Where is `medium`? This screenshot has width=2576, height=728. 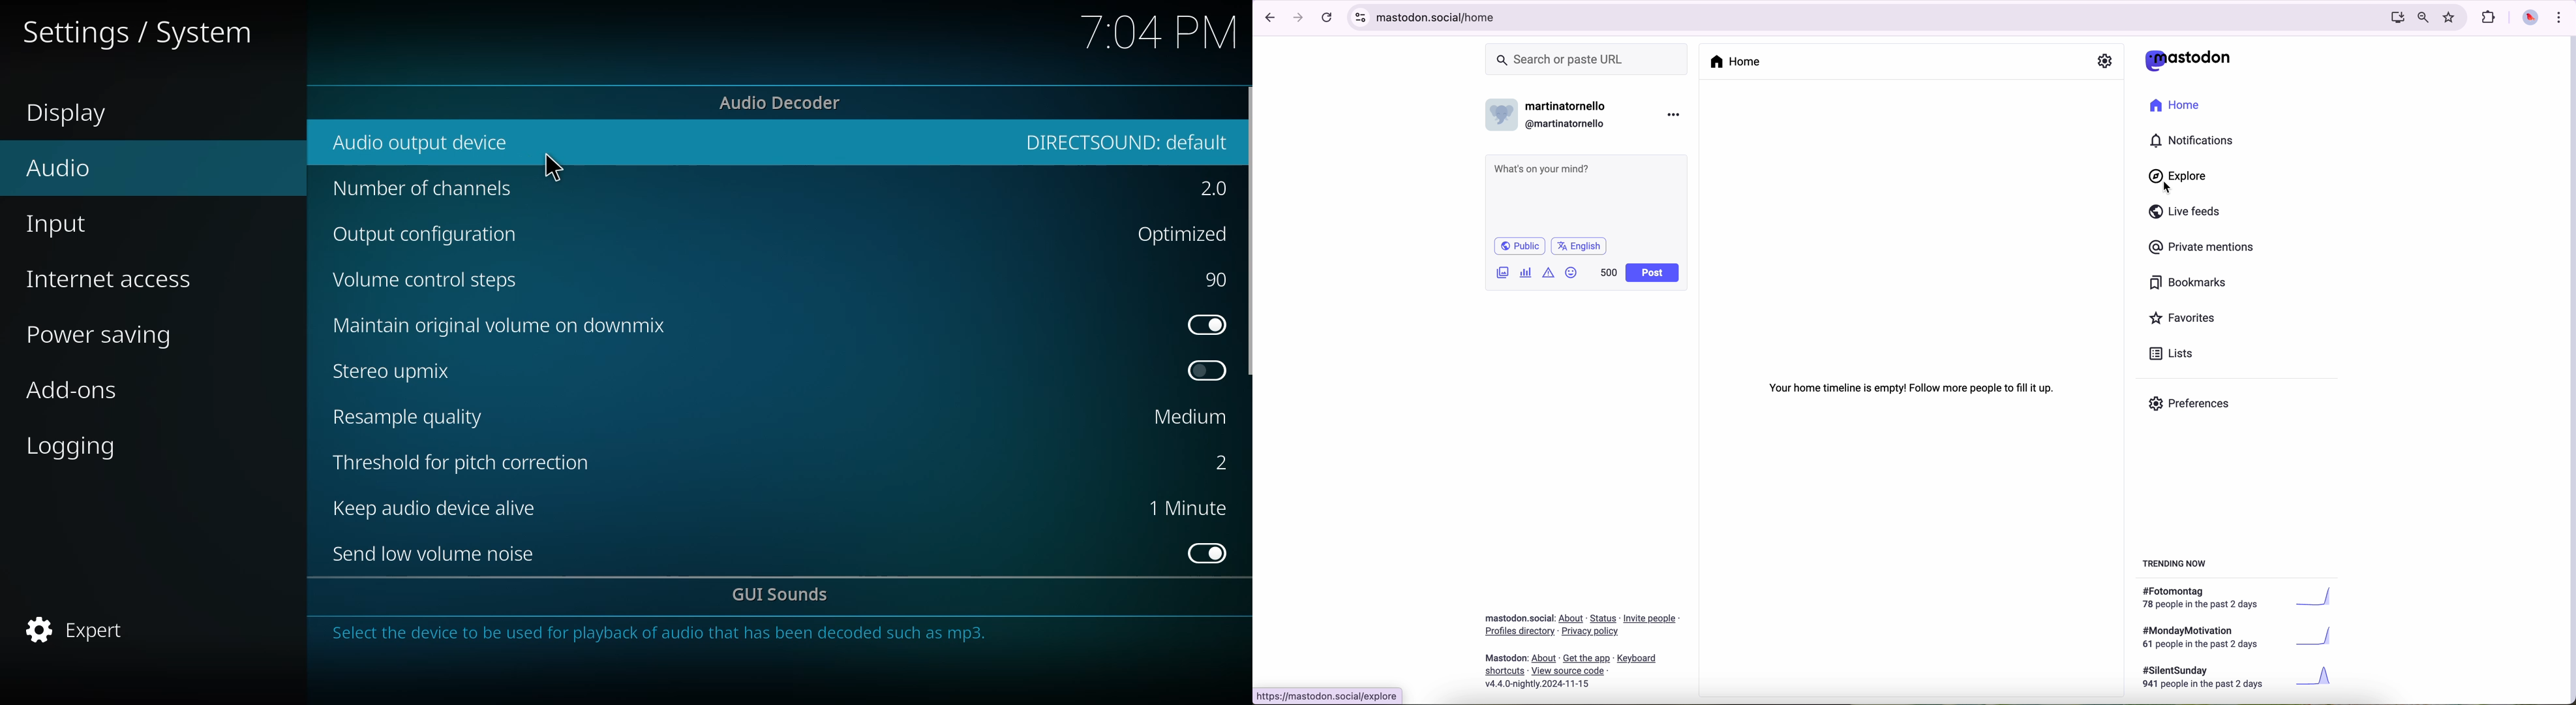 medium is located at coordinates (1190, 416).